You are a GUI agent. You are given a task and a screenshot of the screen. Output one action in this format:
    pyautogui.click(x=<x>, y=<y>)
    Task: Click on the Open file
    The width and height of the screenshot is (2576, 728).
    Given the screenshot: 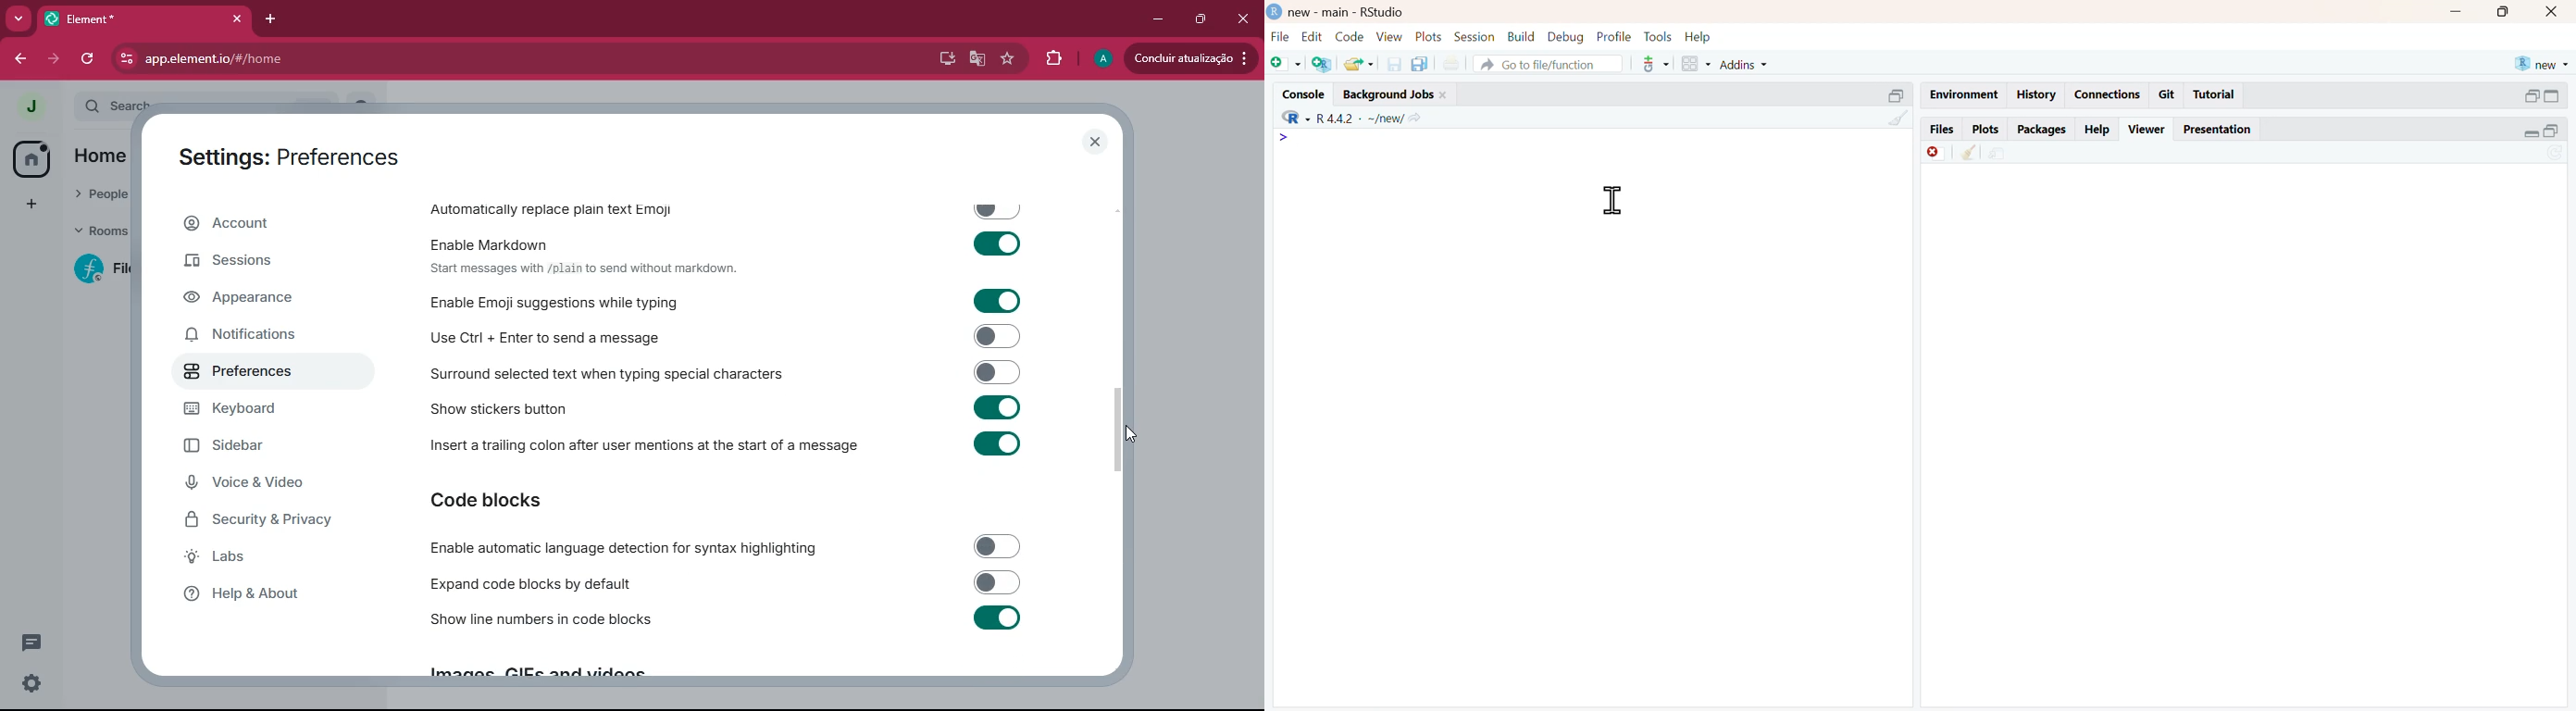 What is the action you would take?
    pyautogui.click(x=1359, y=63)
    